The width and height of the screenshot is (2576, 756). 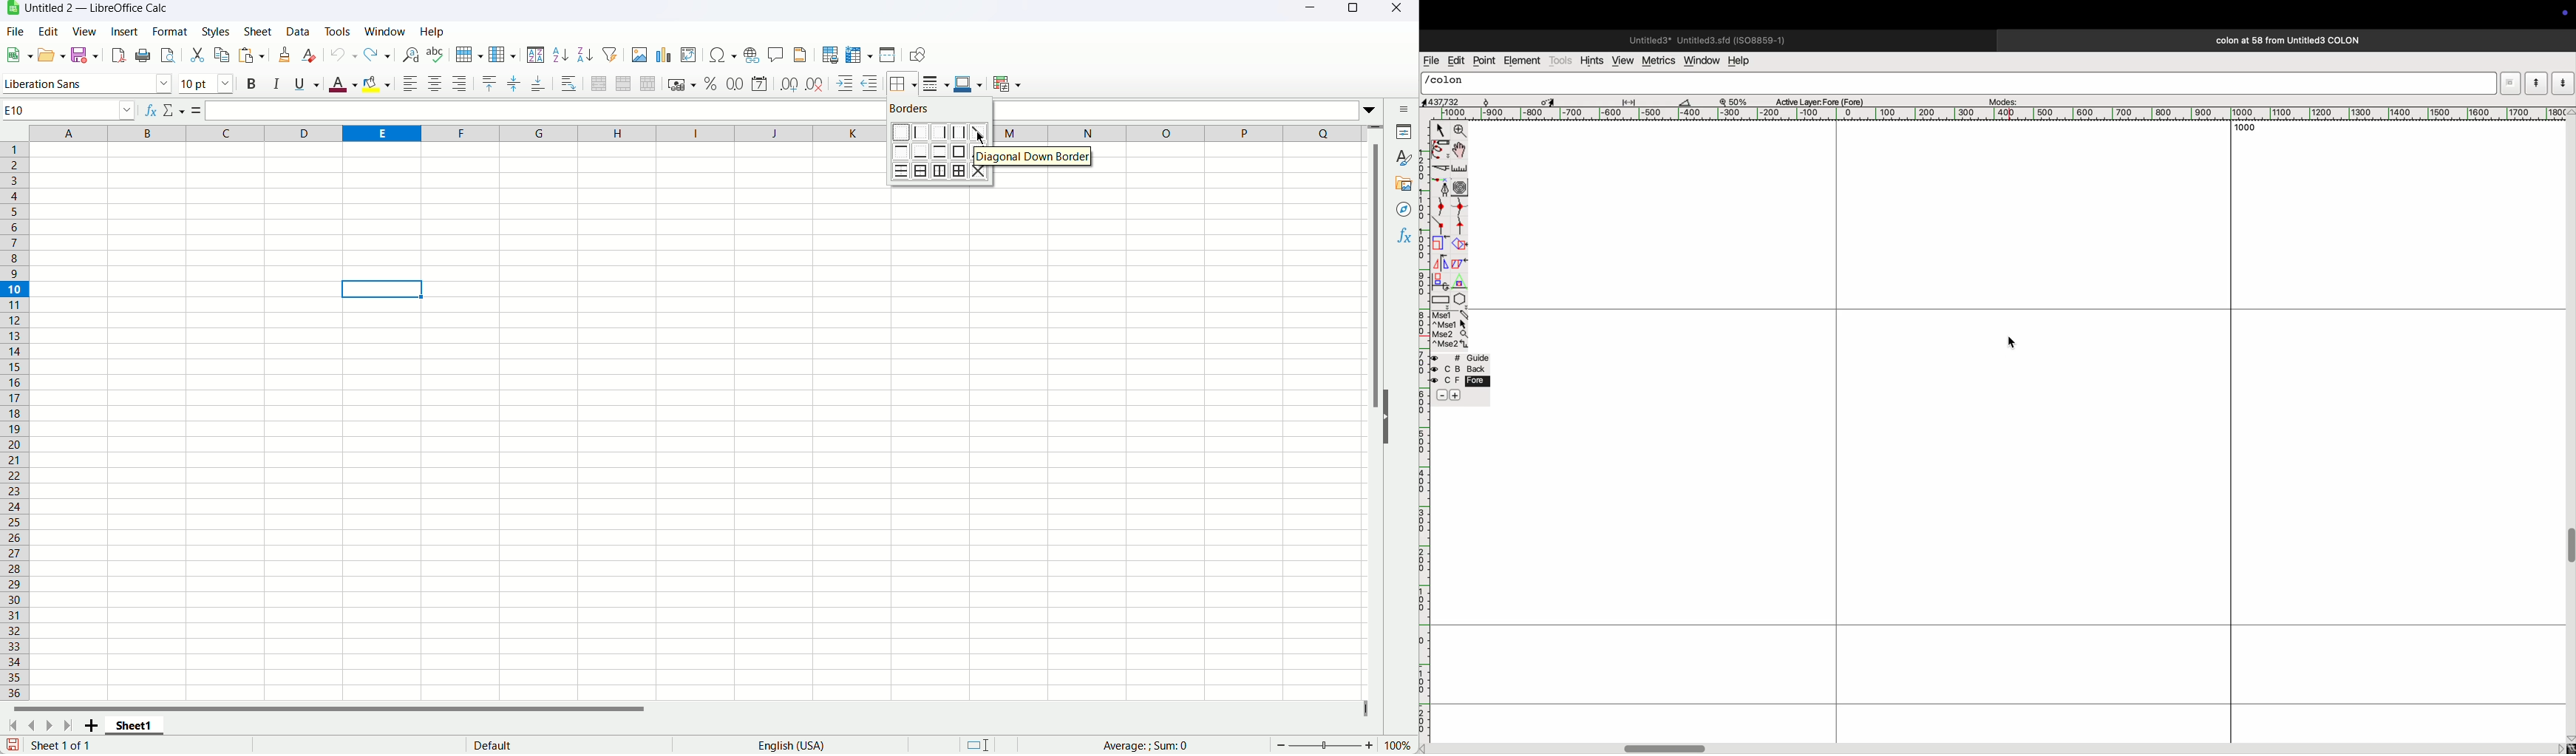 What do you see at coordinates (1700, 62) in the screenshot?
I see `window` at bounding box center [1700, 62].